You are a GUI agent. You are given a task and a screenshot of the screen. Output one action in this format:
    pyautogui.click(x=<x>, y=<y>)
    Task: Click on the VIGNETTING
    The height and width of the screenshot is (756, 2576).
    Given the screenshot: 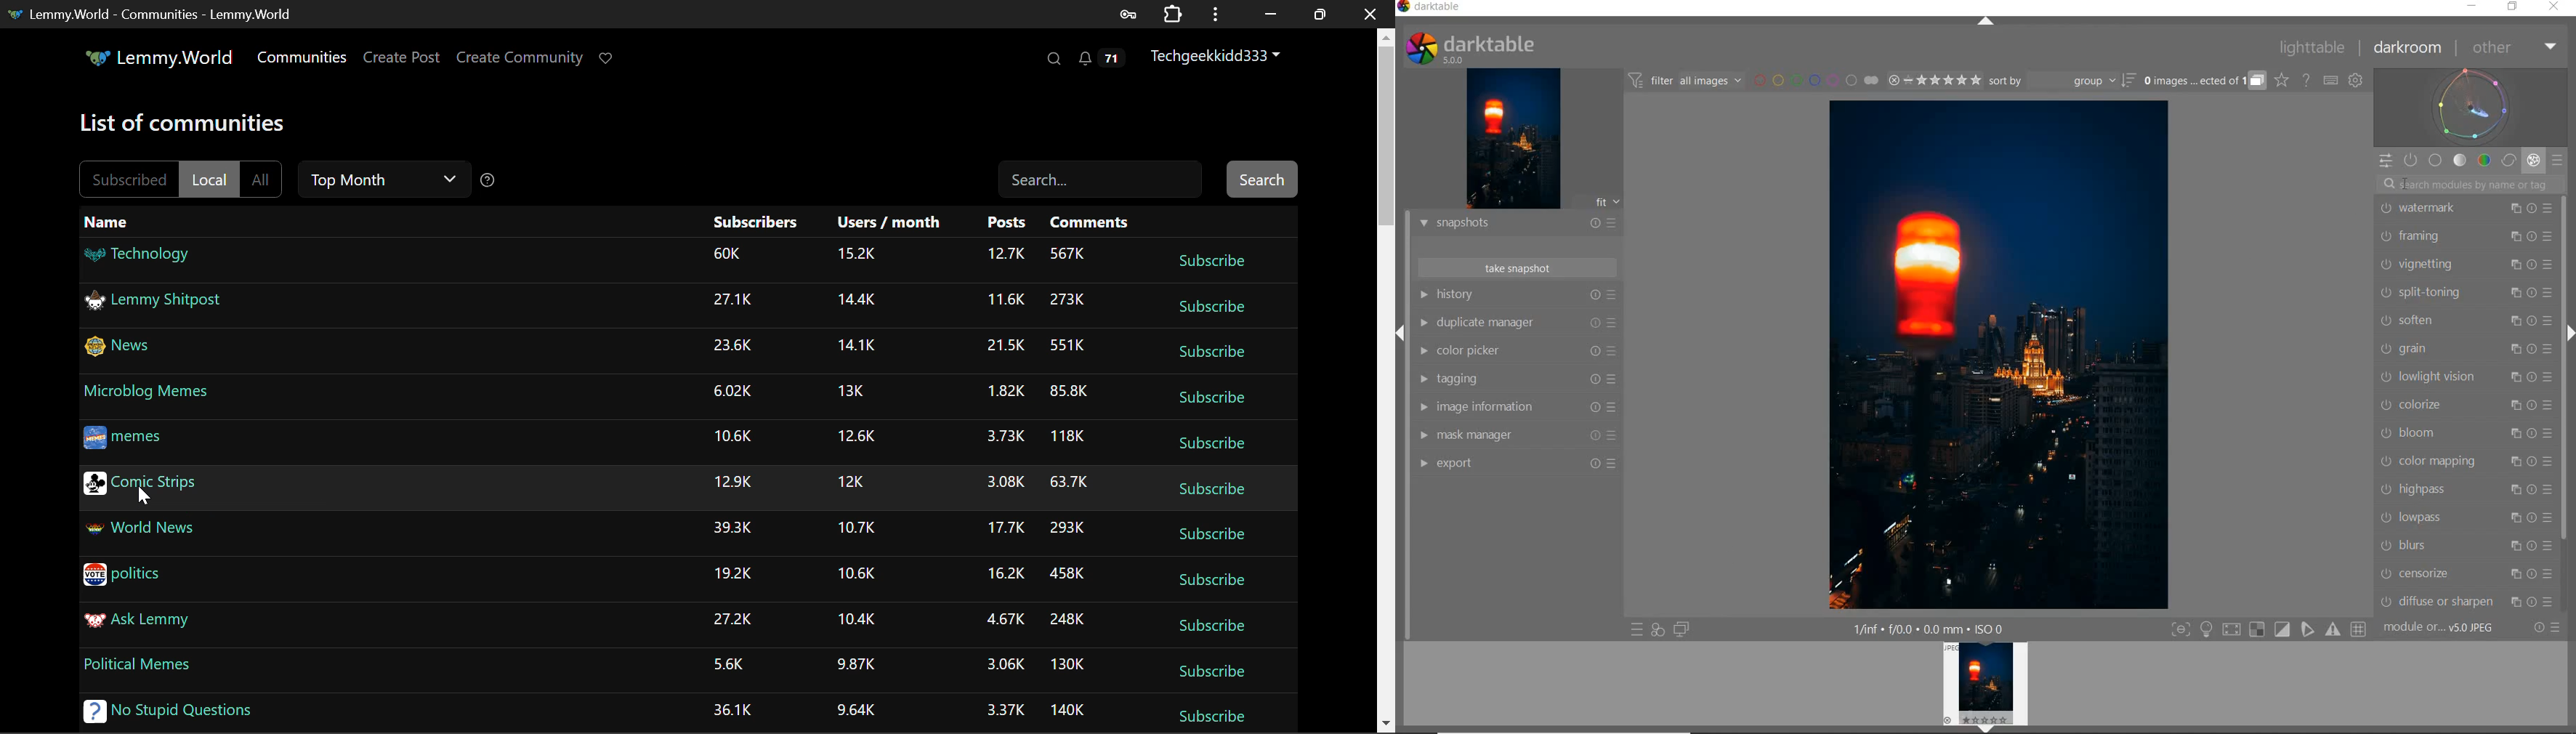 What is the action you would take?
    pyautogui.click(x=2434, y=264)
    